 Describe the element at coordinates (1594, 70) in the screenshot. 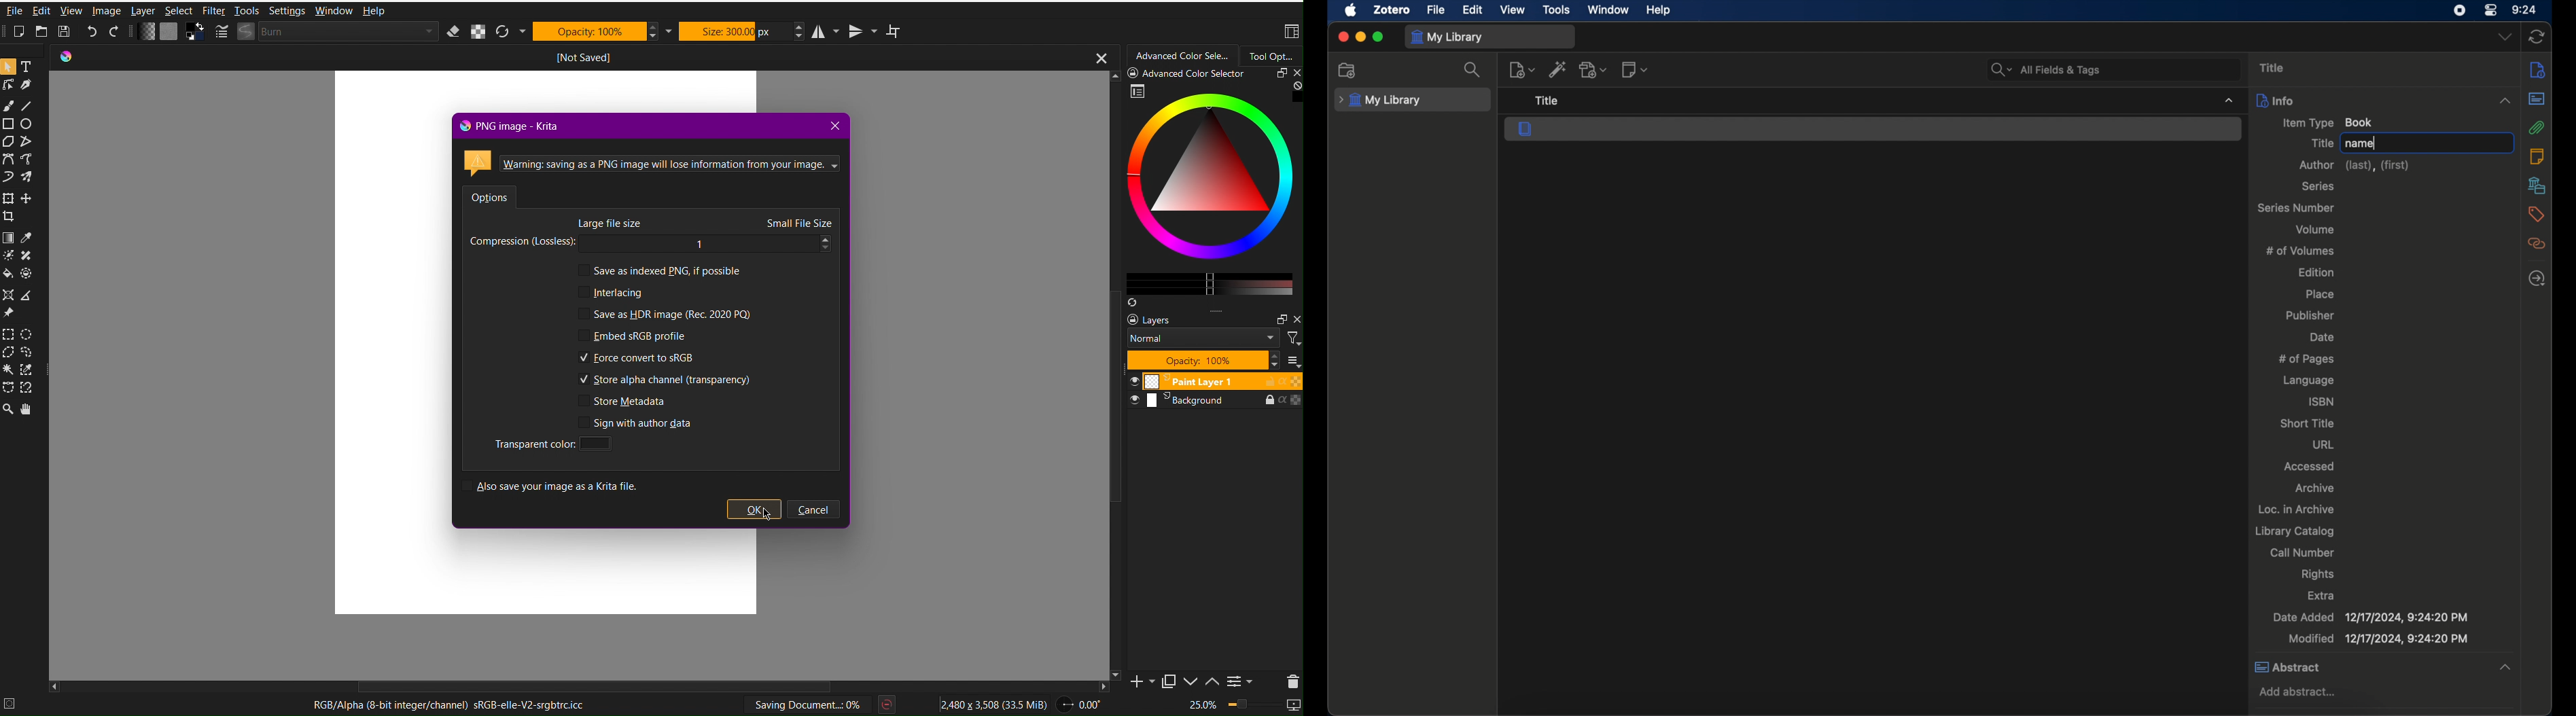

I see `add attachment` at that location.